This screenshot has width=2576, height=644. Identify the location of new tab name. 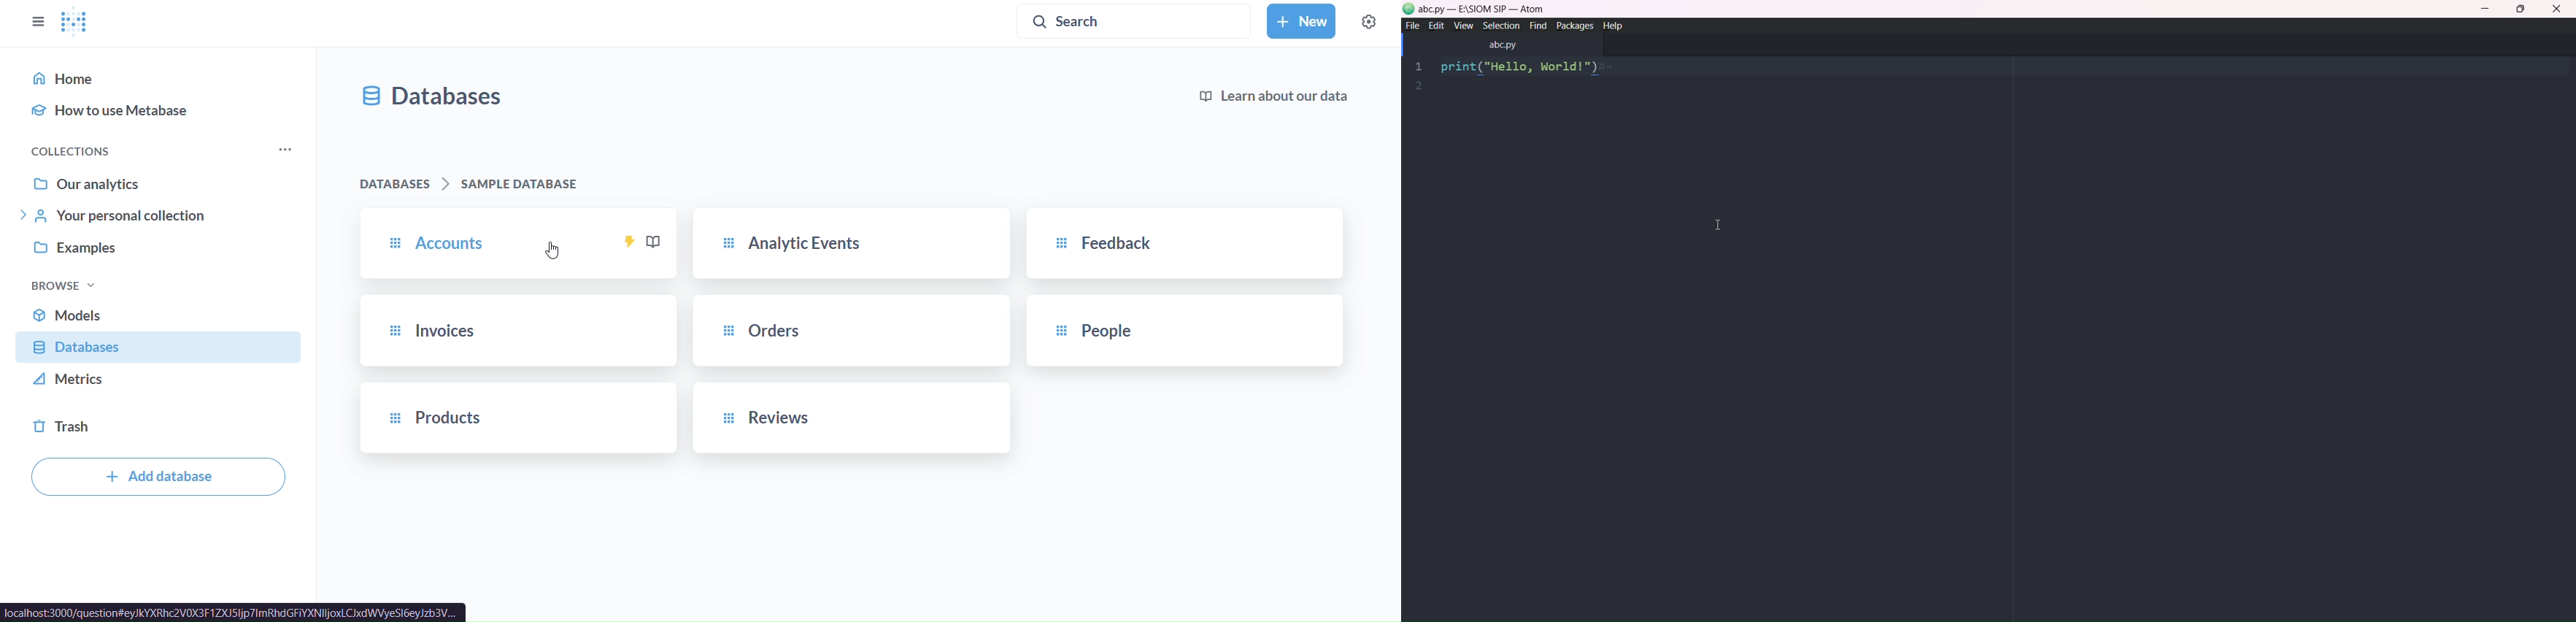
(1504, 46).